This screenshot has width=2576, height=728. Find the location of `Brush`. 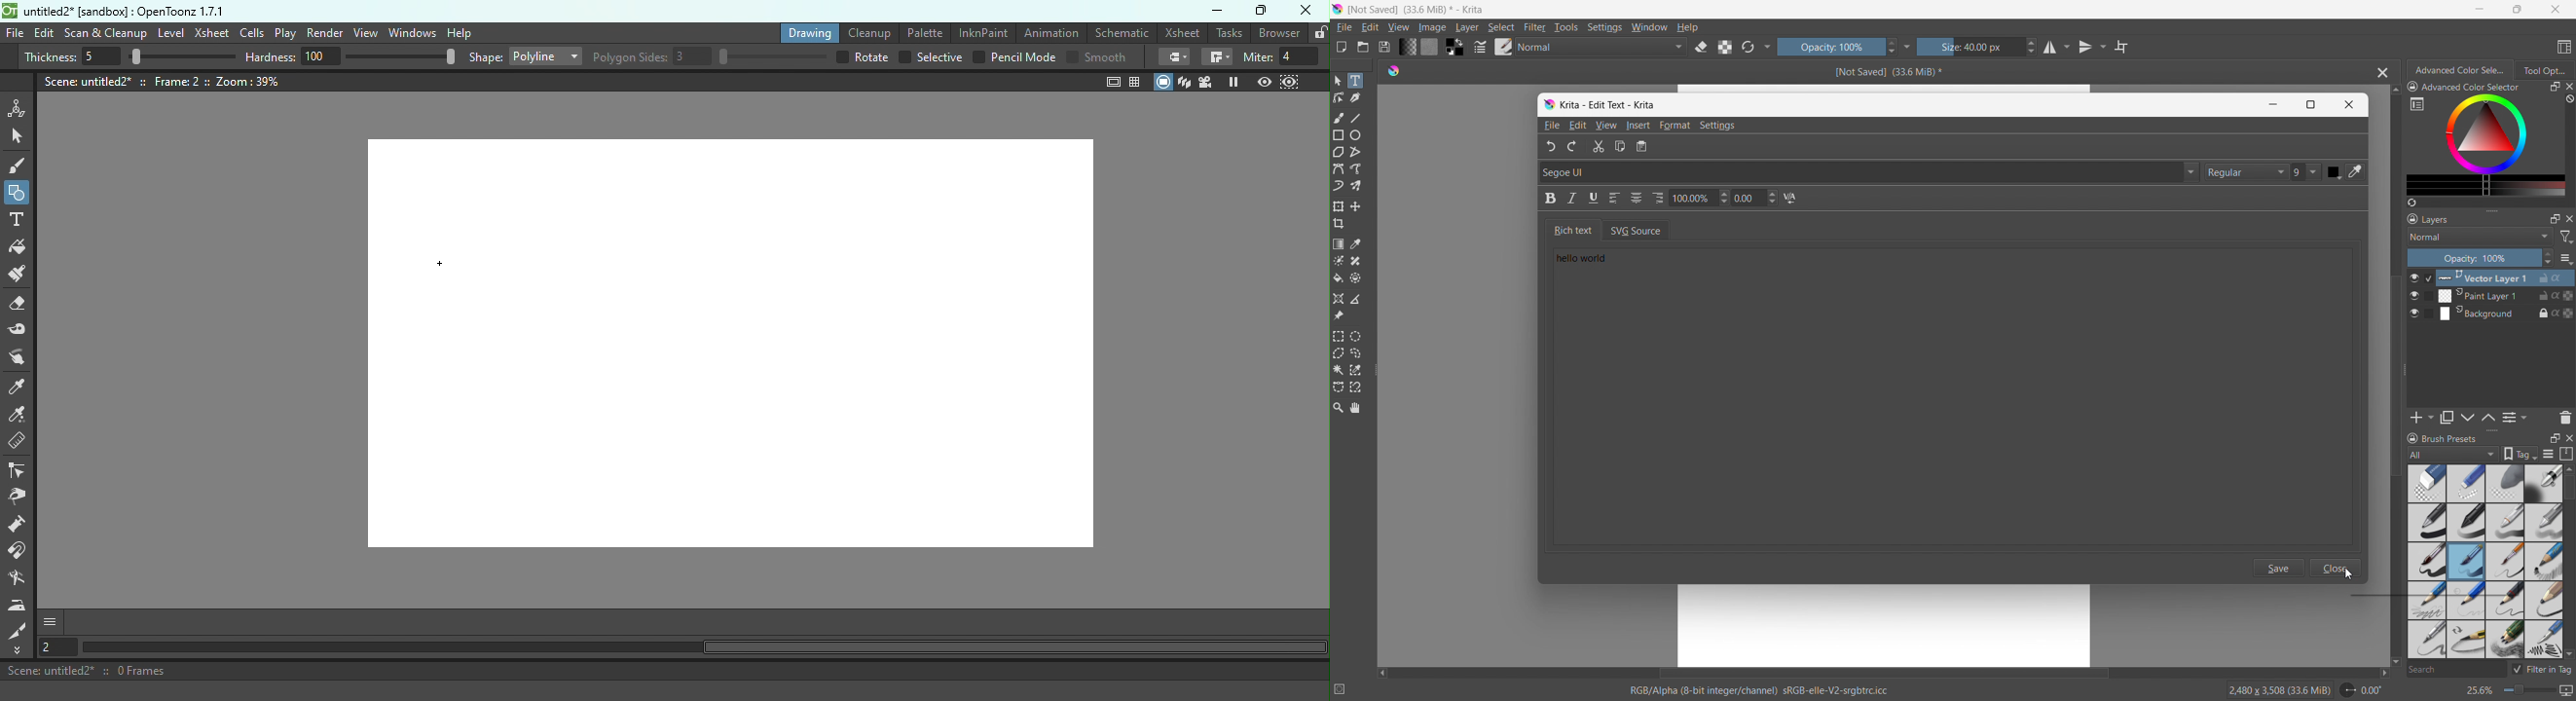

Brush is located at coordinates (2466, 561).